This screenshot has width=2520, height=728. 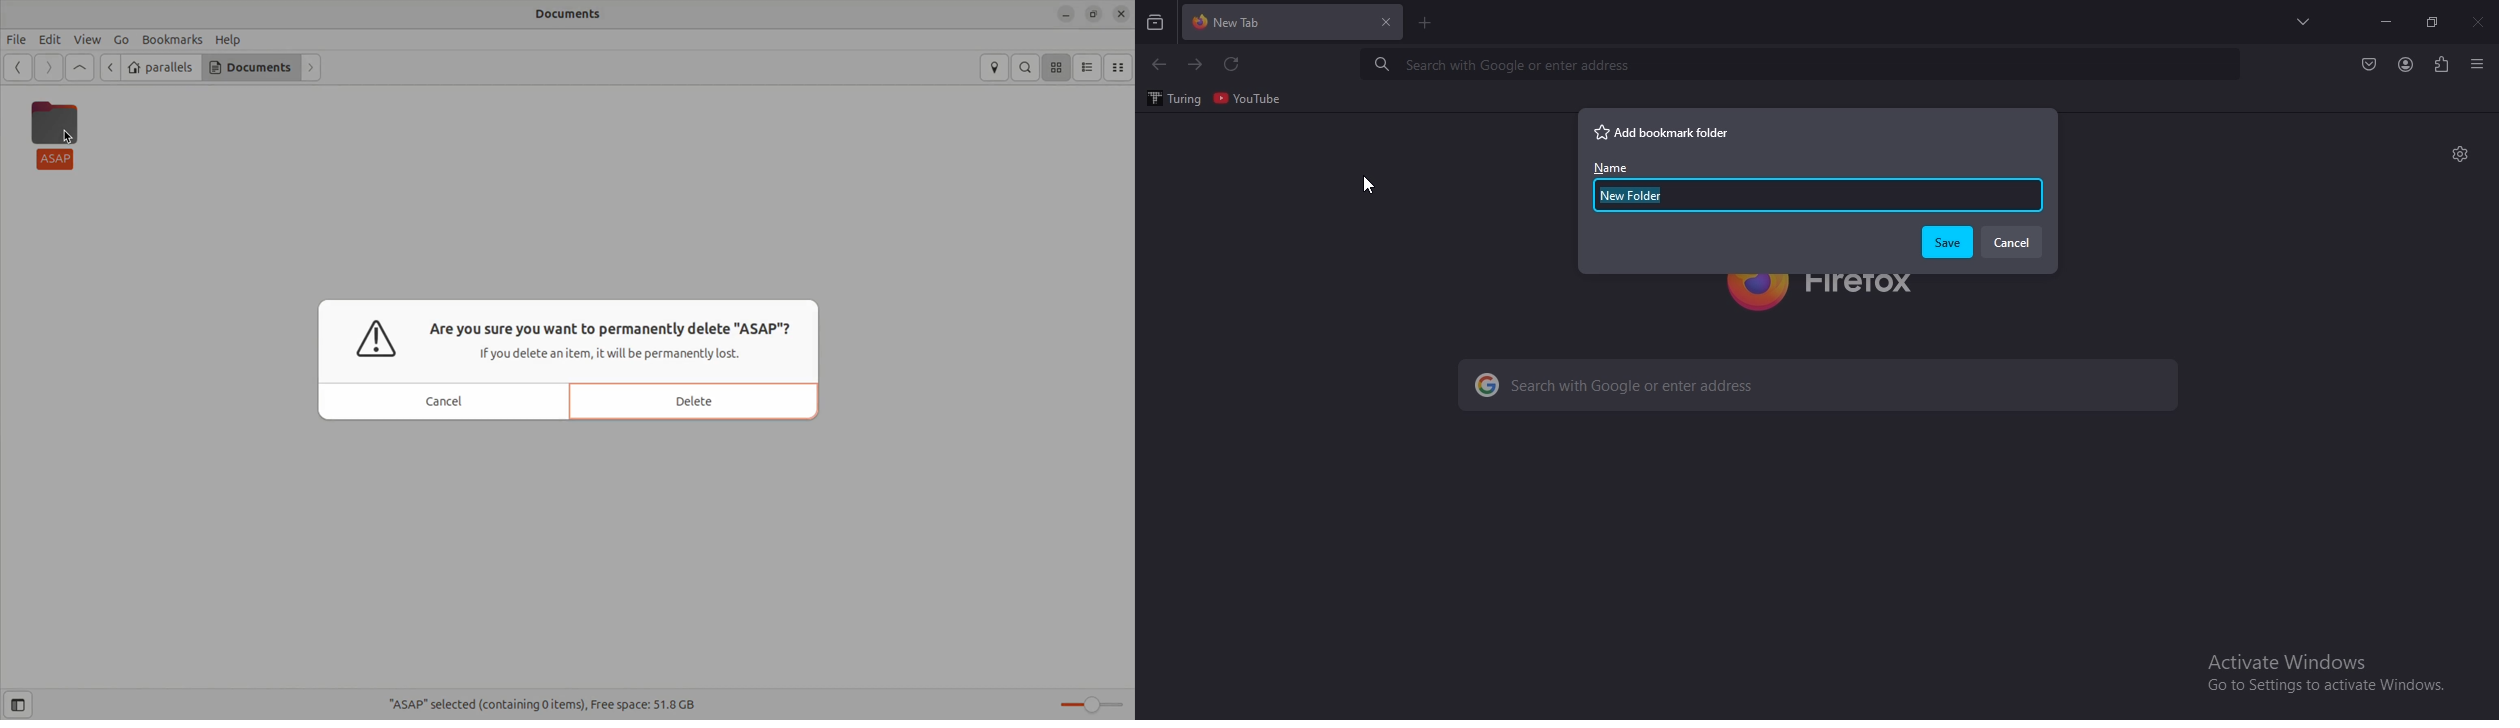 What do you see at coordinates (109, 67) in the screenshot?
I see `back` at bounding box center [109, 67].